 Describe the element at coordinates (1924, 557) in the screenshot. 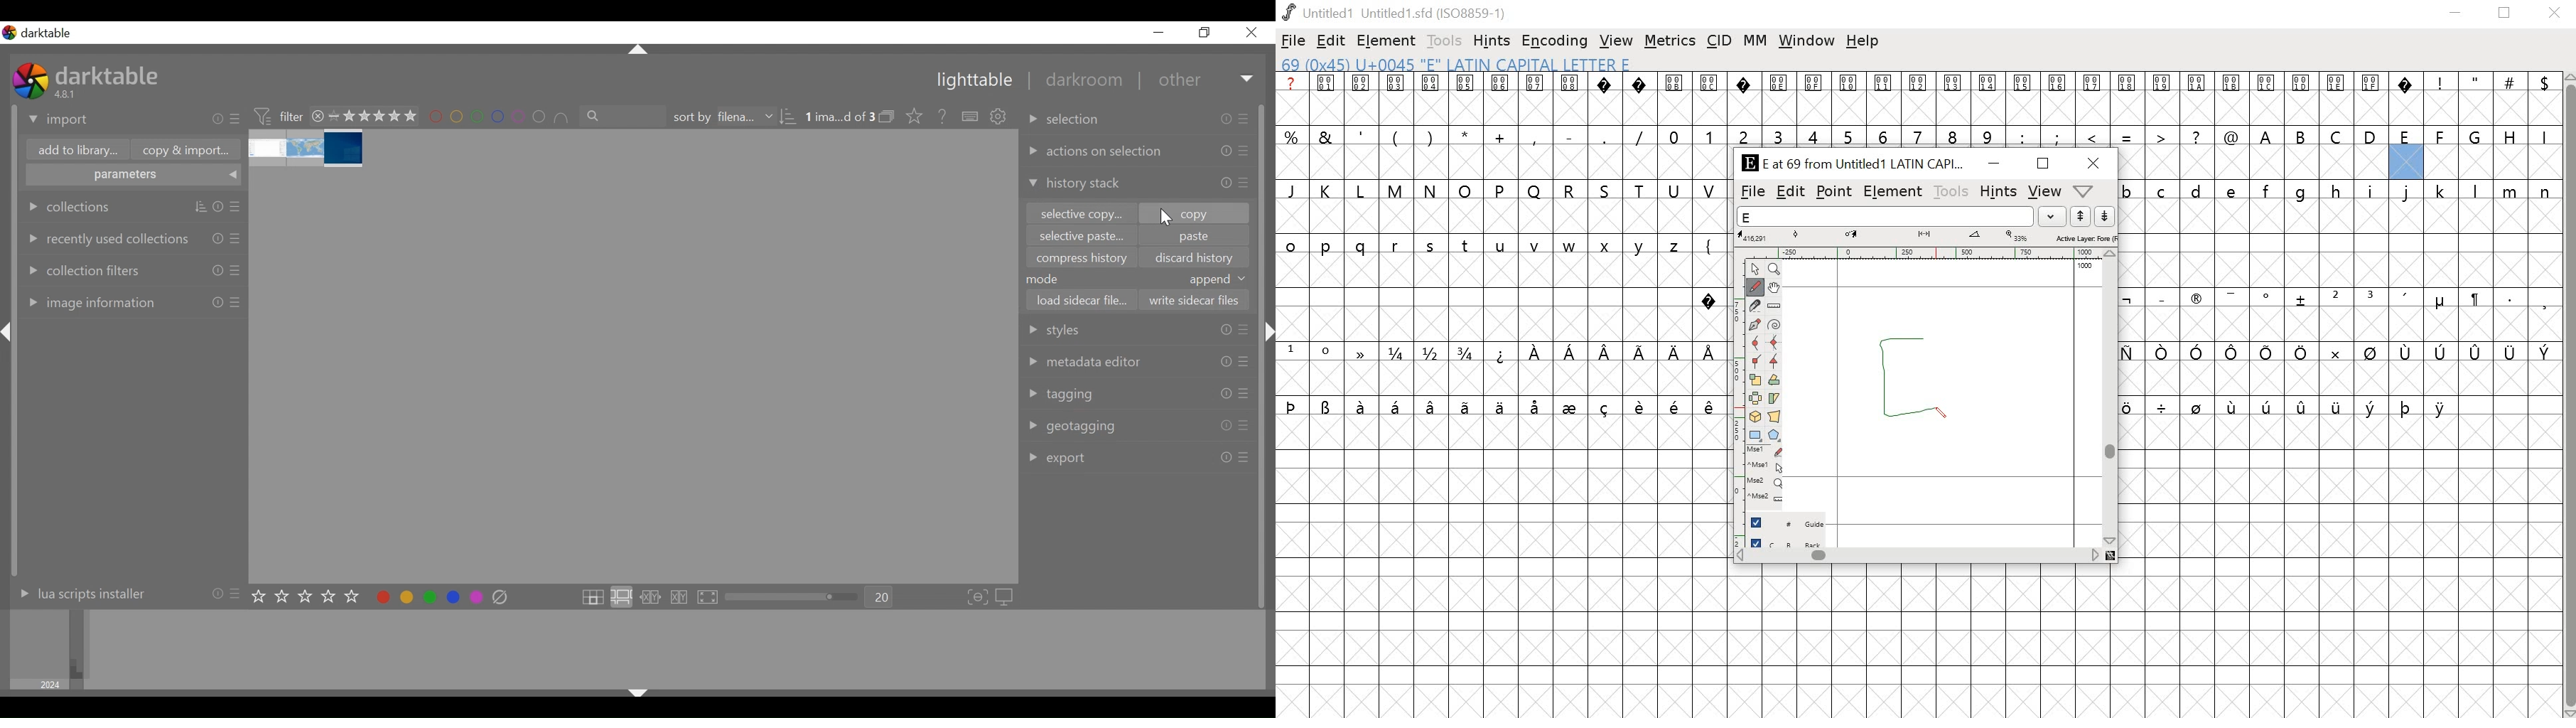

I see `scrollbar` at that location.